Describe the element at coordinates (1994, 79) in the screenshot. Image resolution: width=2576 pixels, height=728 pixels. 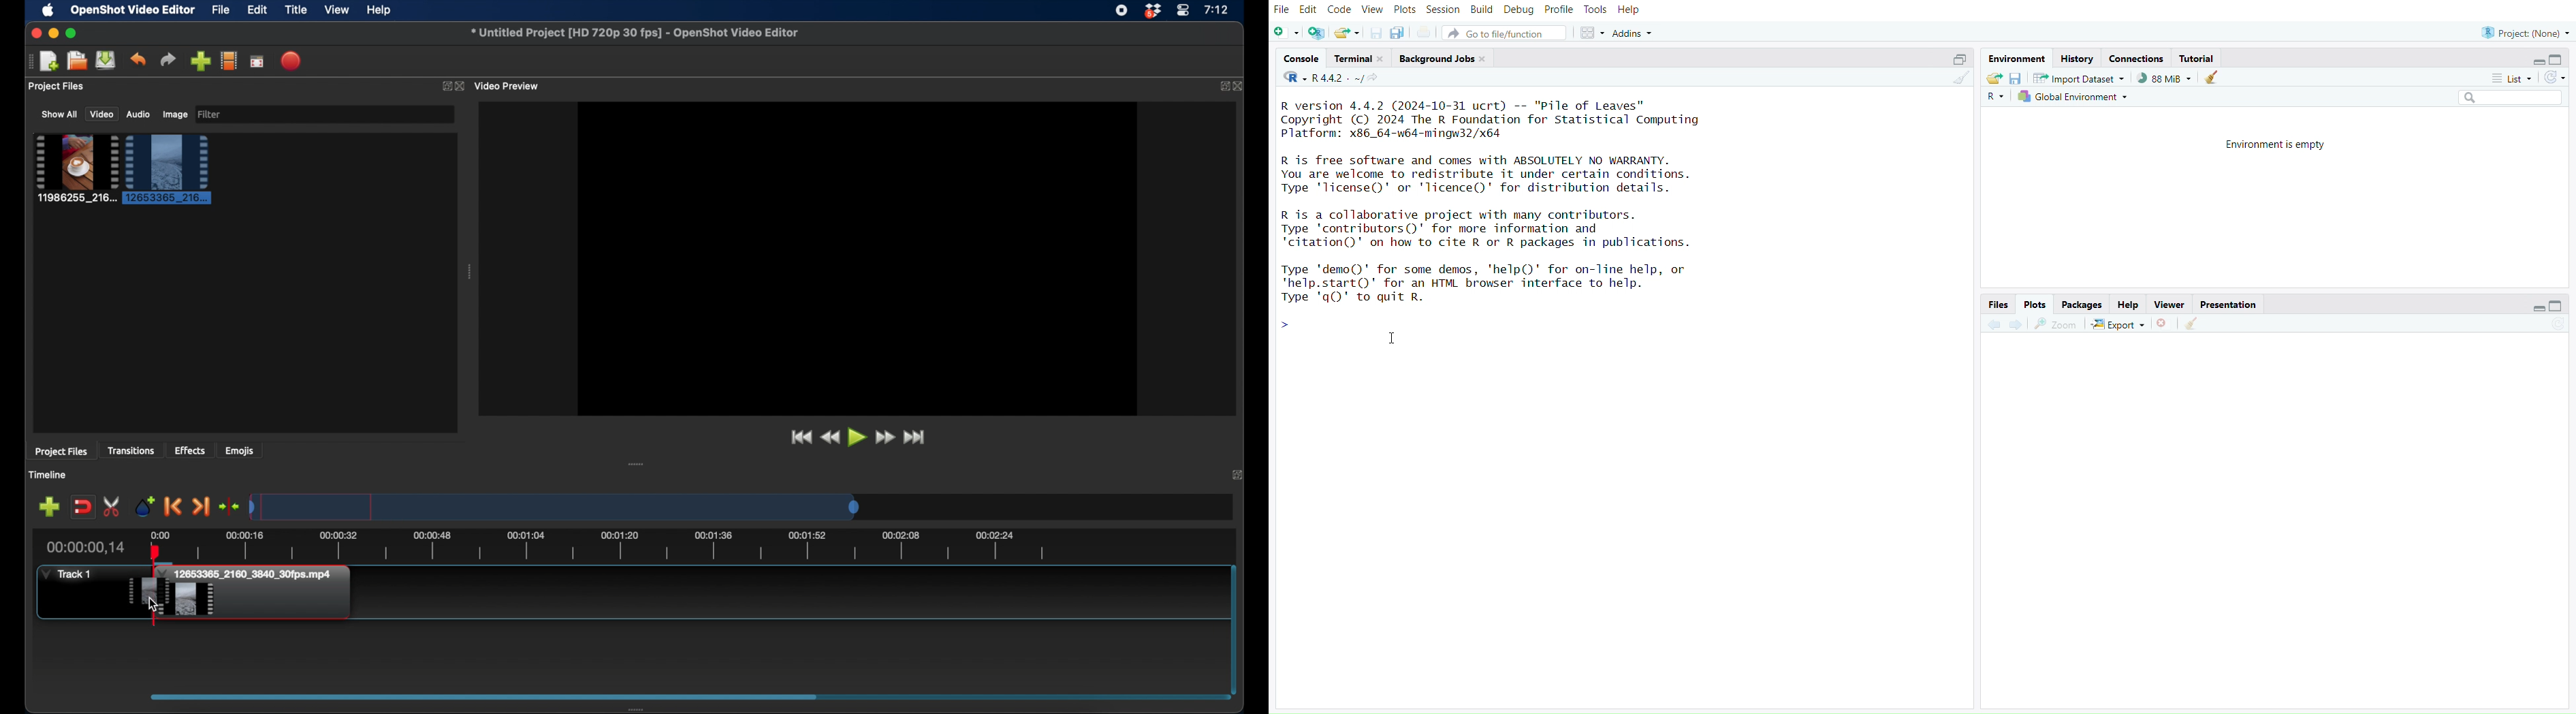
I see `load workspace` at that location.